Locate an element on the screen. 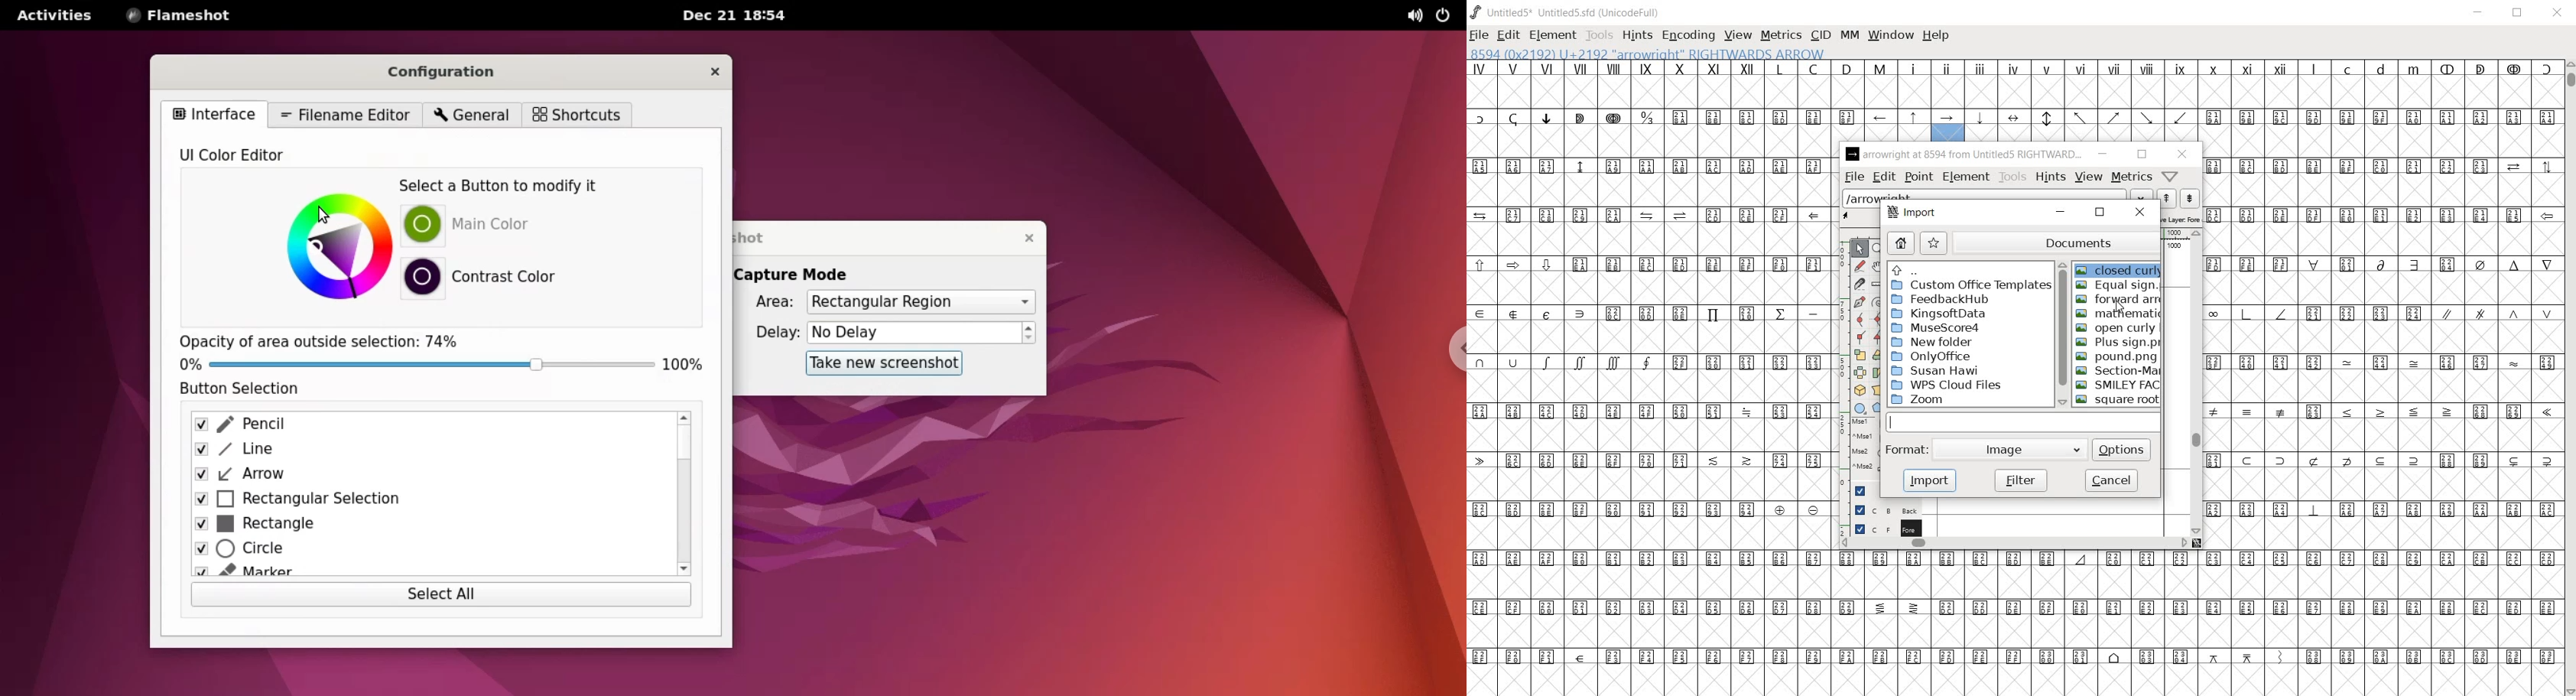 The width and height of the screenshot is (2576, 700). SCROLLBAR is located at coordinates (2569, 377).